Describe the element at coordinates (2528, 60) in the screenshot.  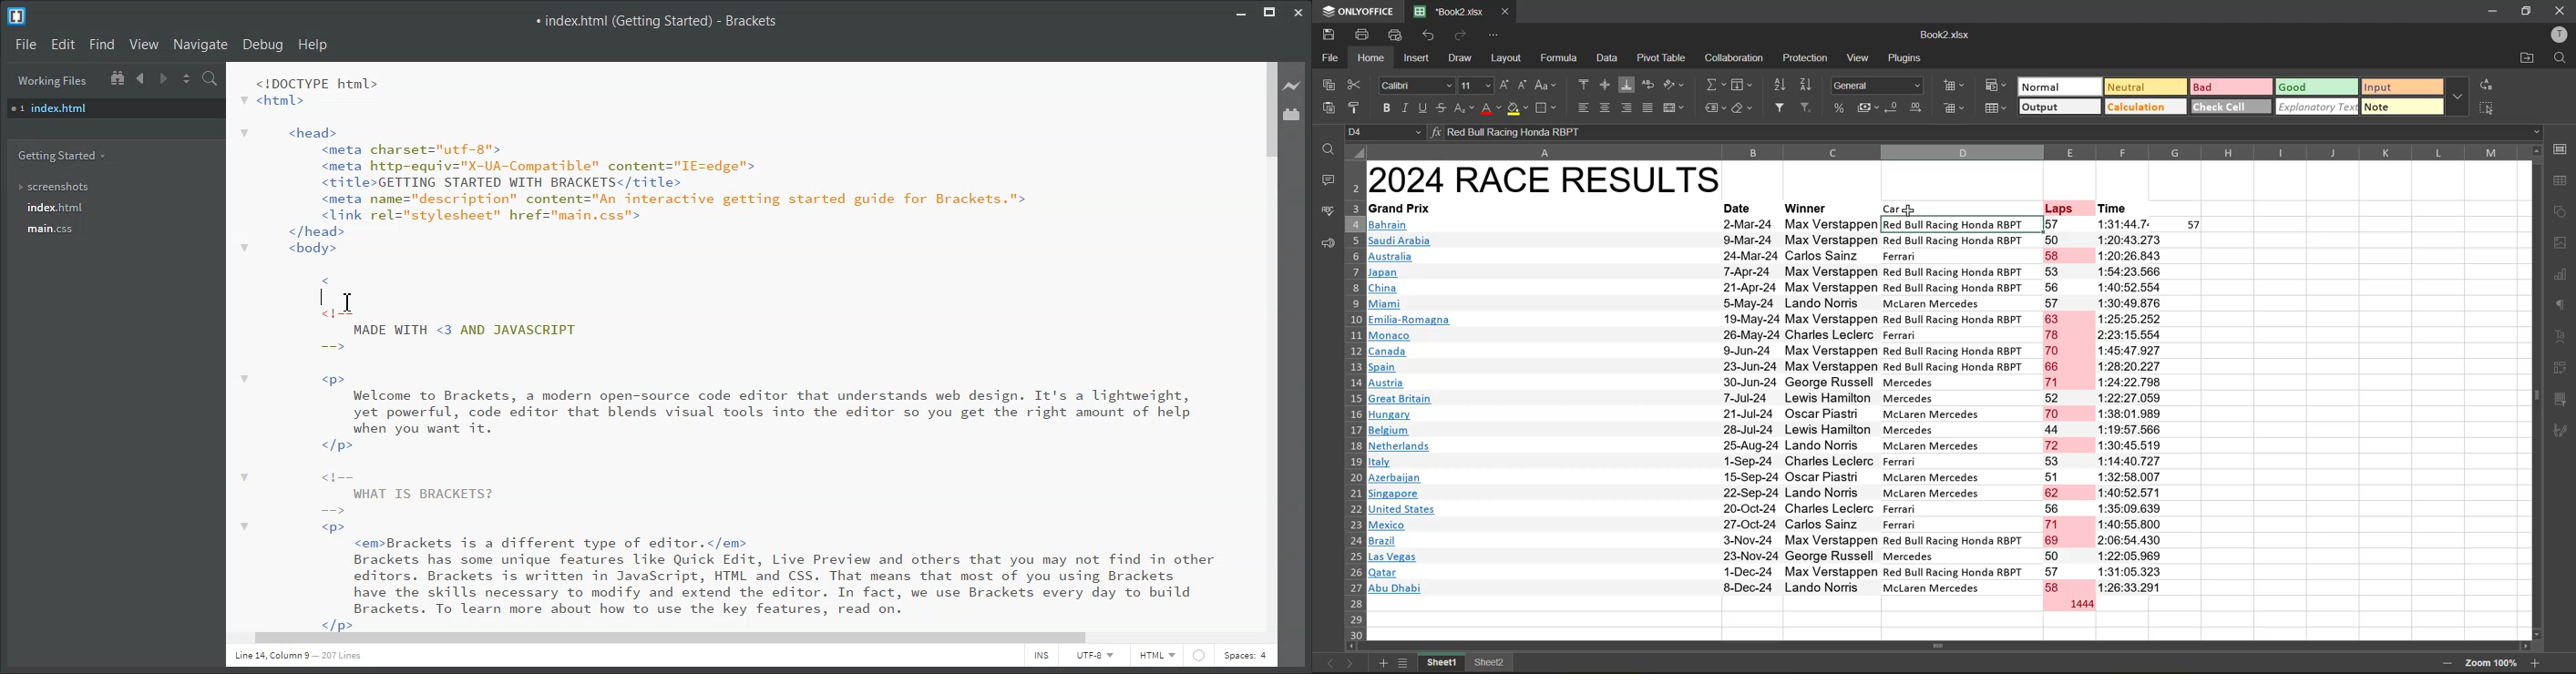
I see `open location` at that location.